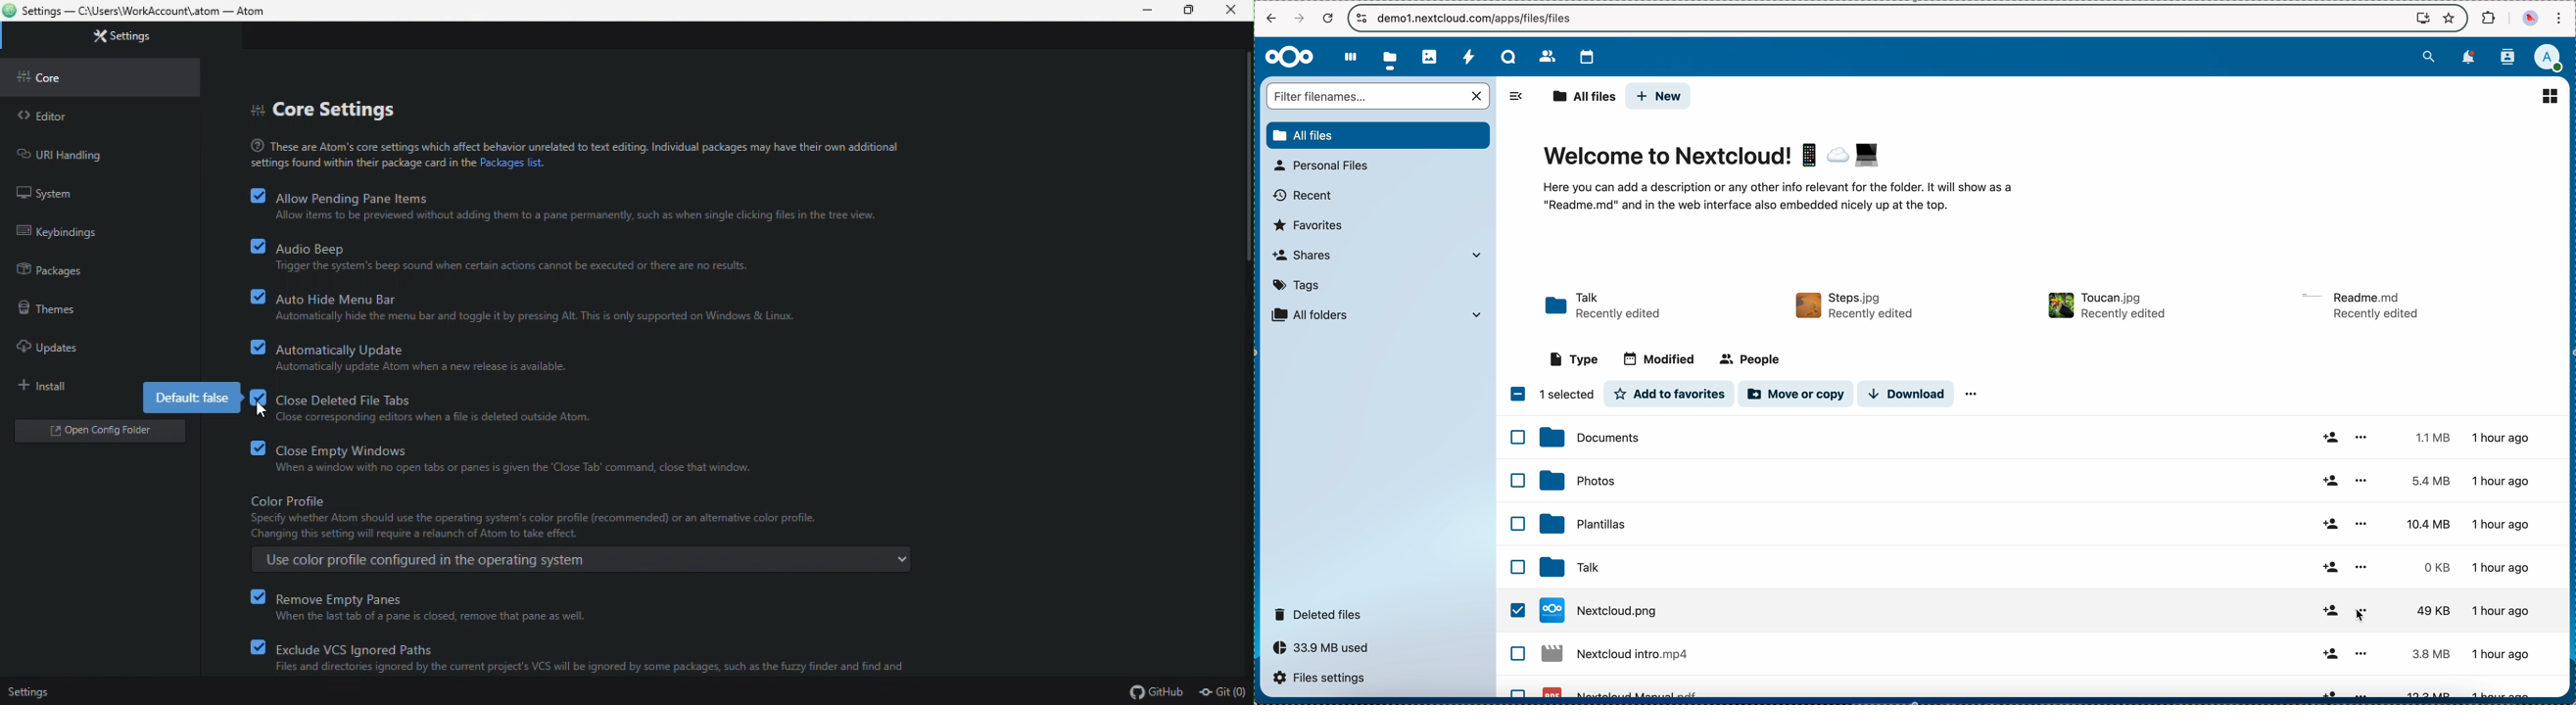 This screenshot has width=2576, height=728. What do you see at coordinates (2038, 481) in the screenshot?
I see `photos` at bounding box center [2038, 481].